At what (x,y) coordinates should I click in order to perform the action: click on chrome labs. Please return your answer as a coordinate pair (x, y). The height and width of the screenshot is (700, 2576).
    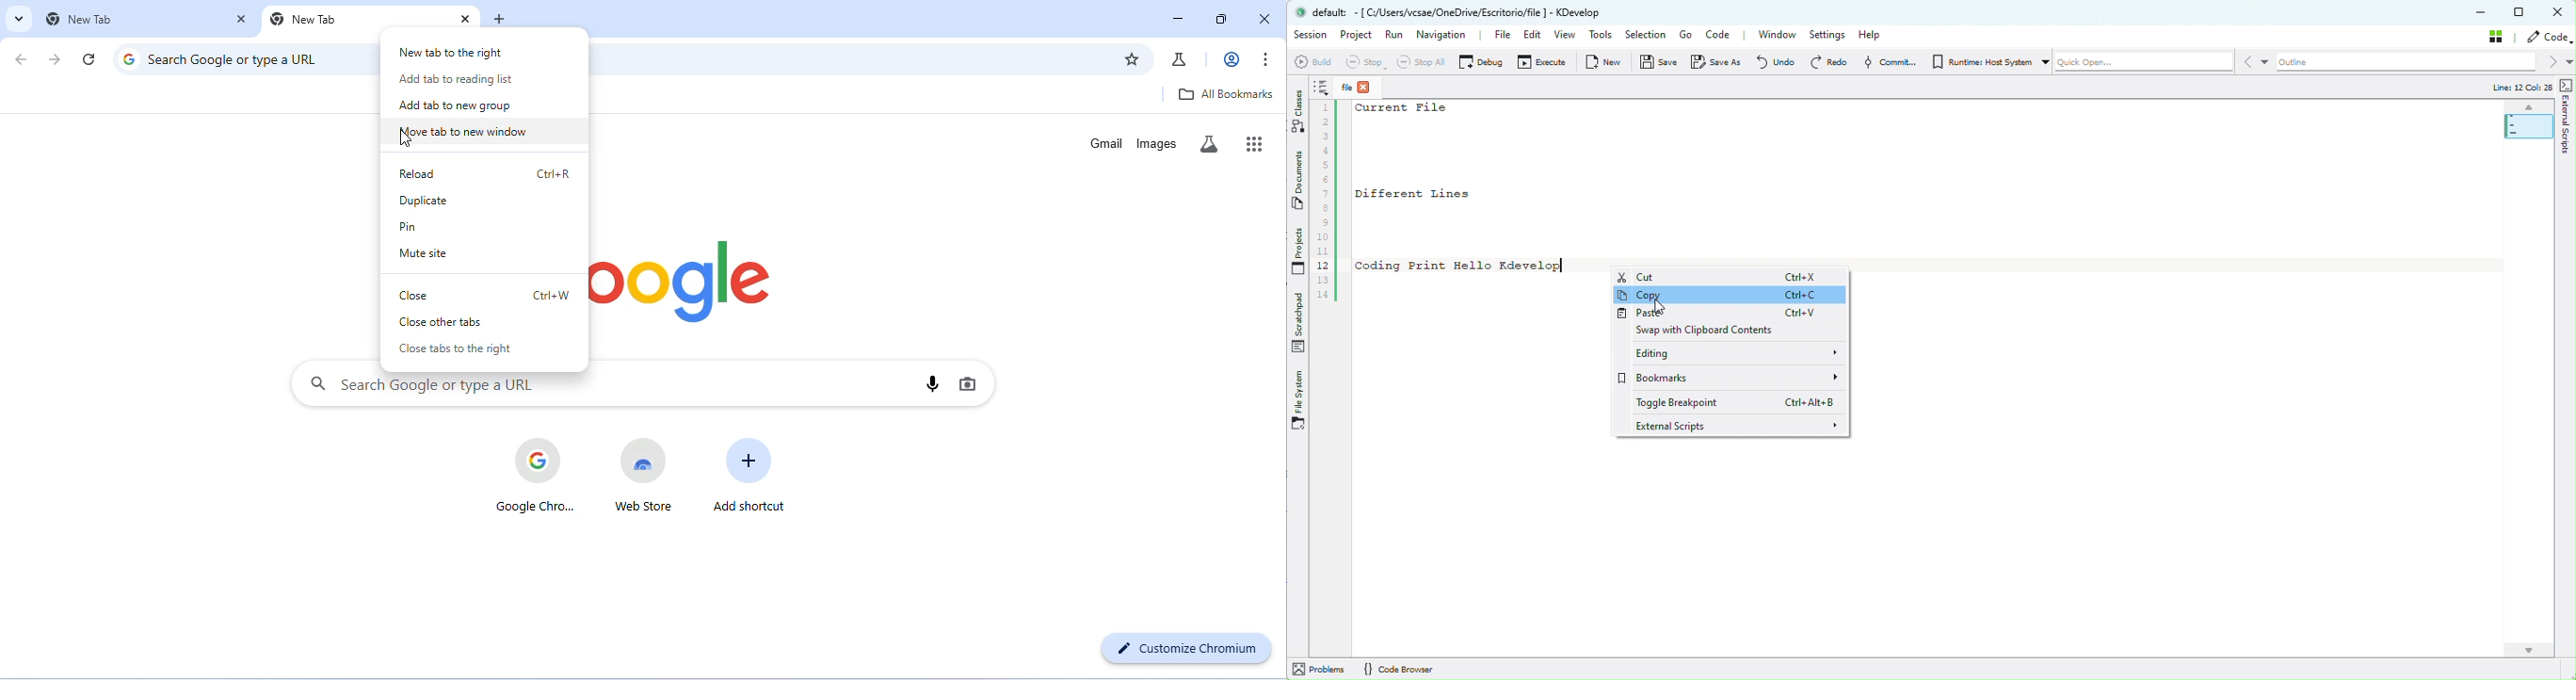
    Looking at the image, I should click on (1180, 59).